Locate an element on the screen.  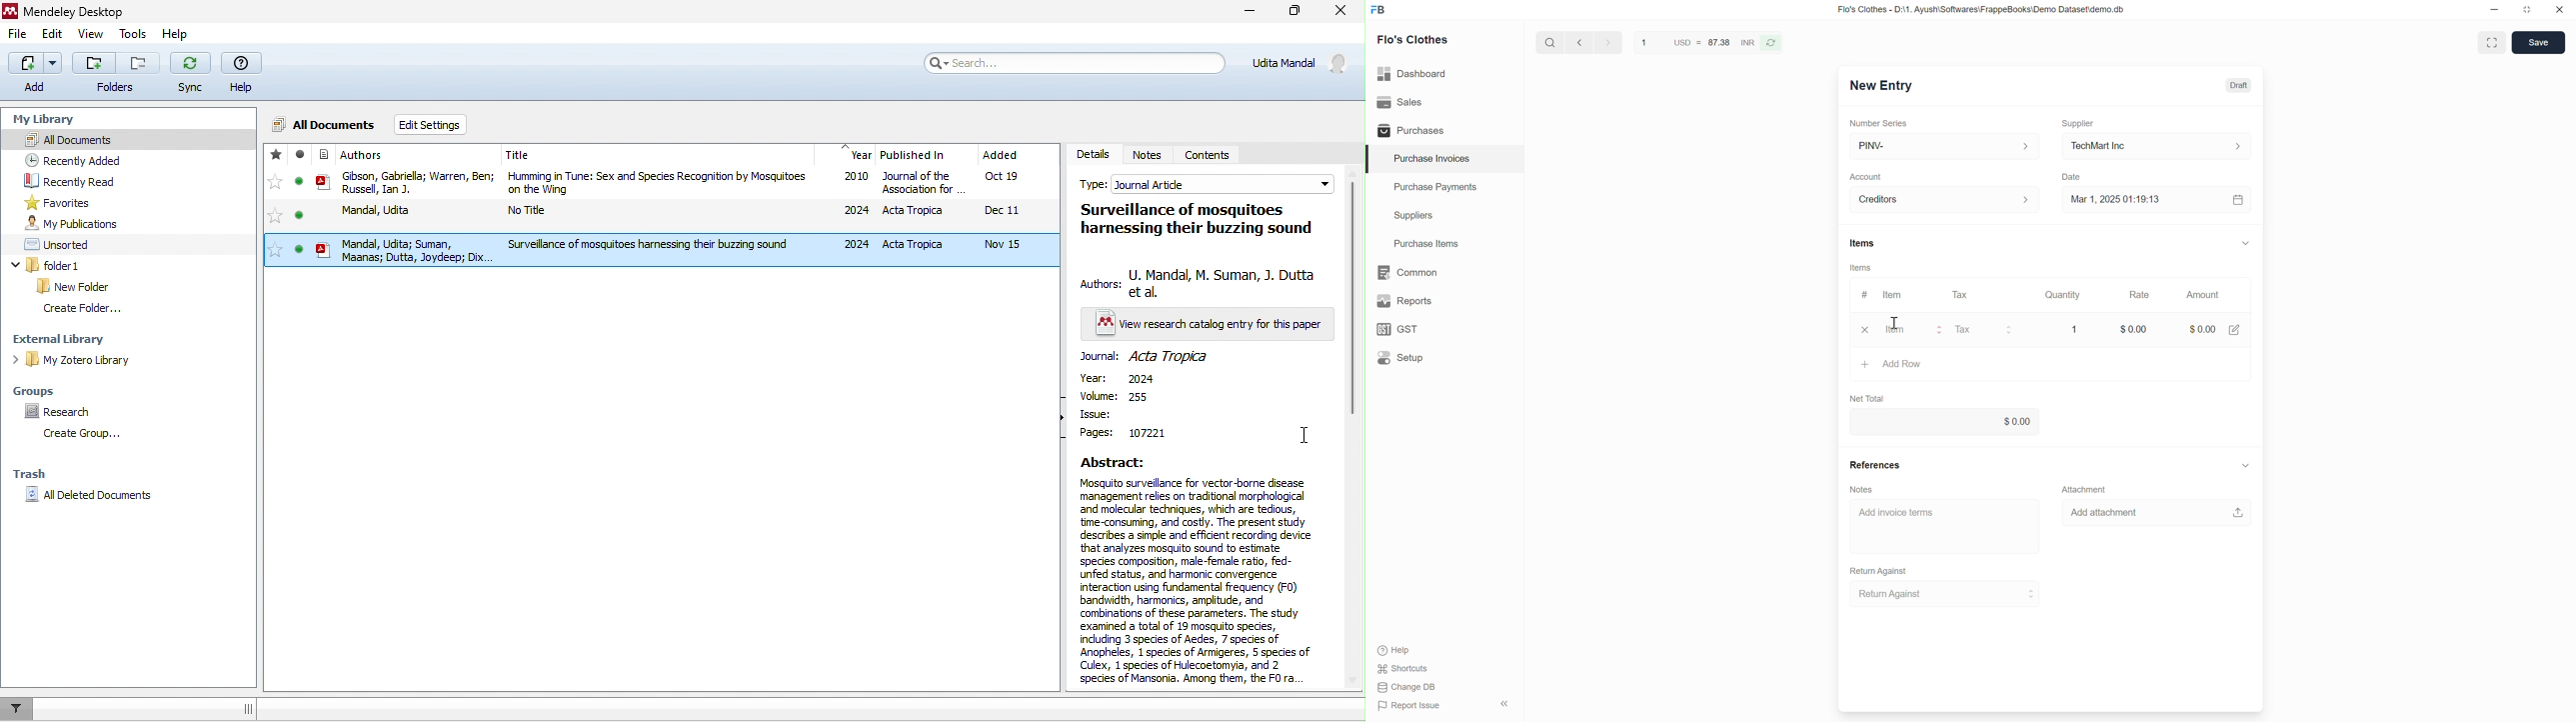
Flo's Clothes is located at coordinates (1415, 41).